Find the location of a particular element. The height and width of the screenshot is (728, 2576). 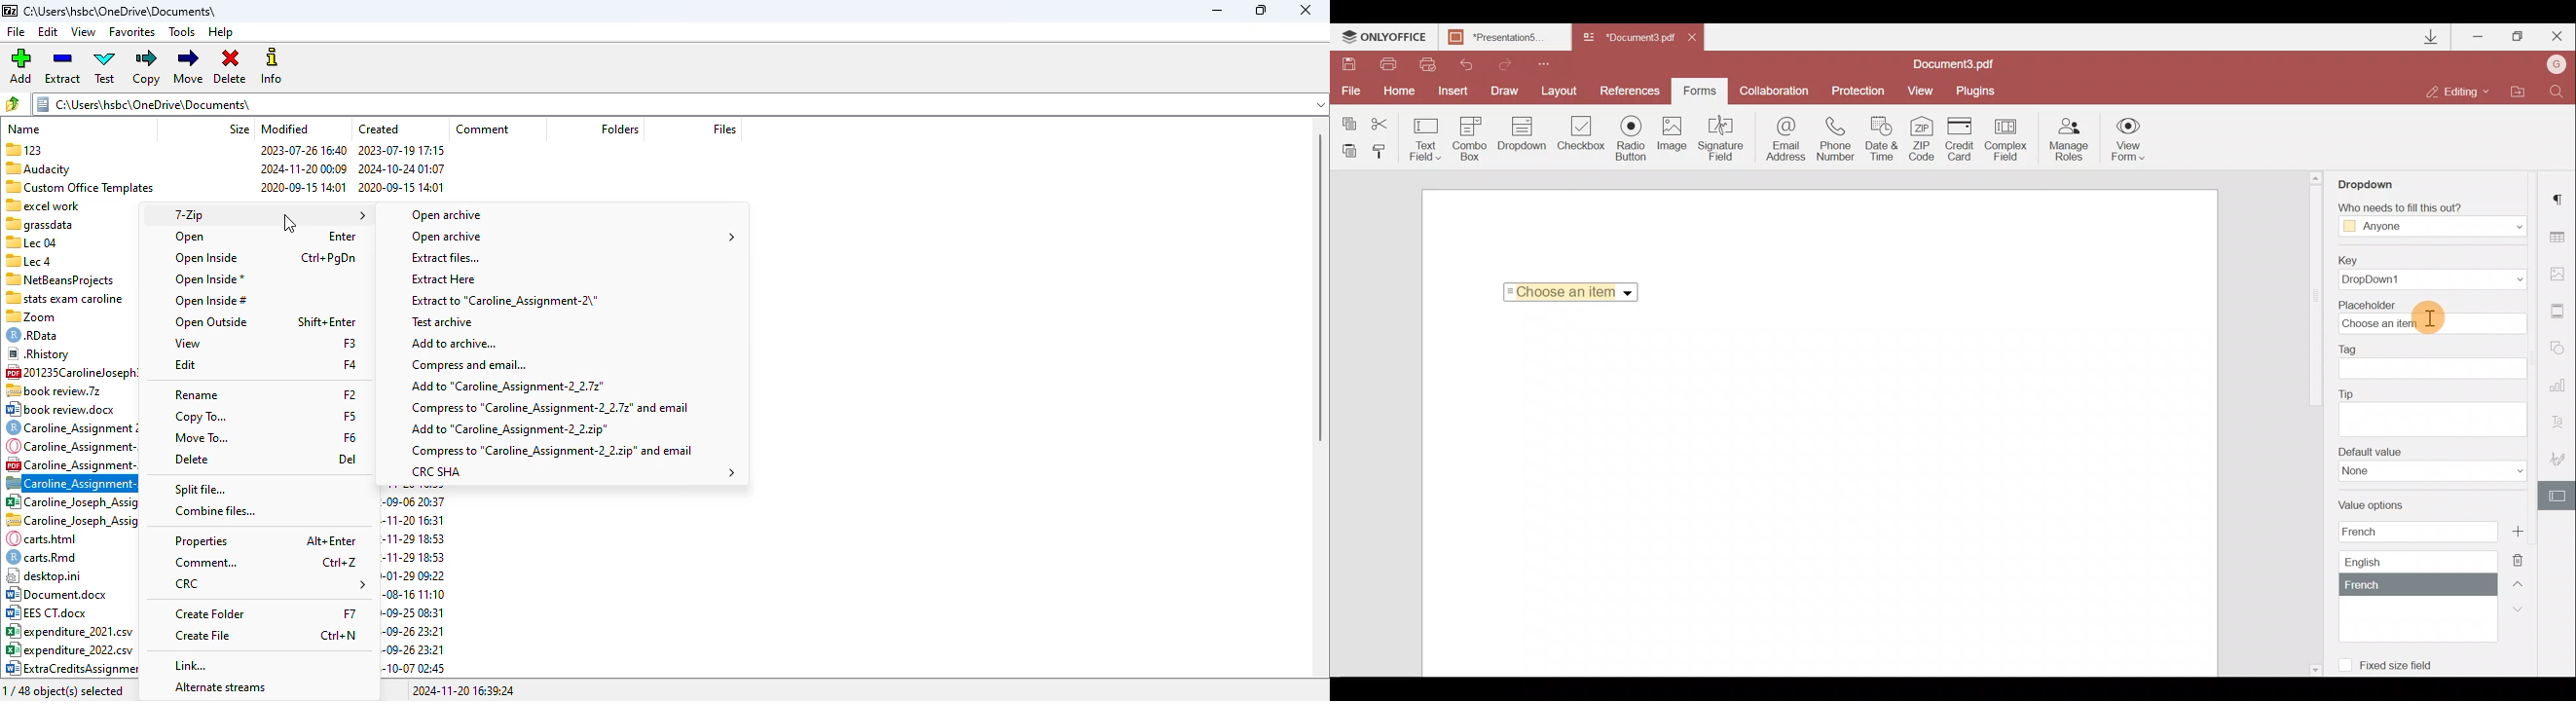

logo is located at coordinates (9, 11).